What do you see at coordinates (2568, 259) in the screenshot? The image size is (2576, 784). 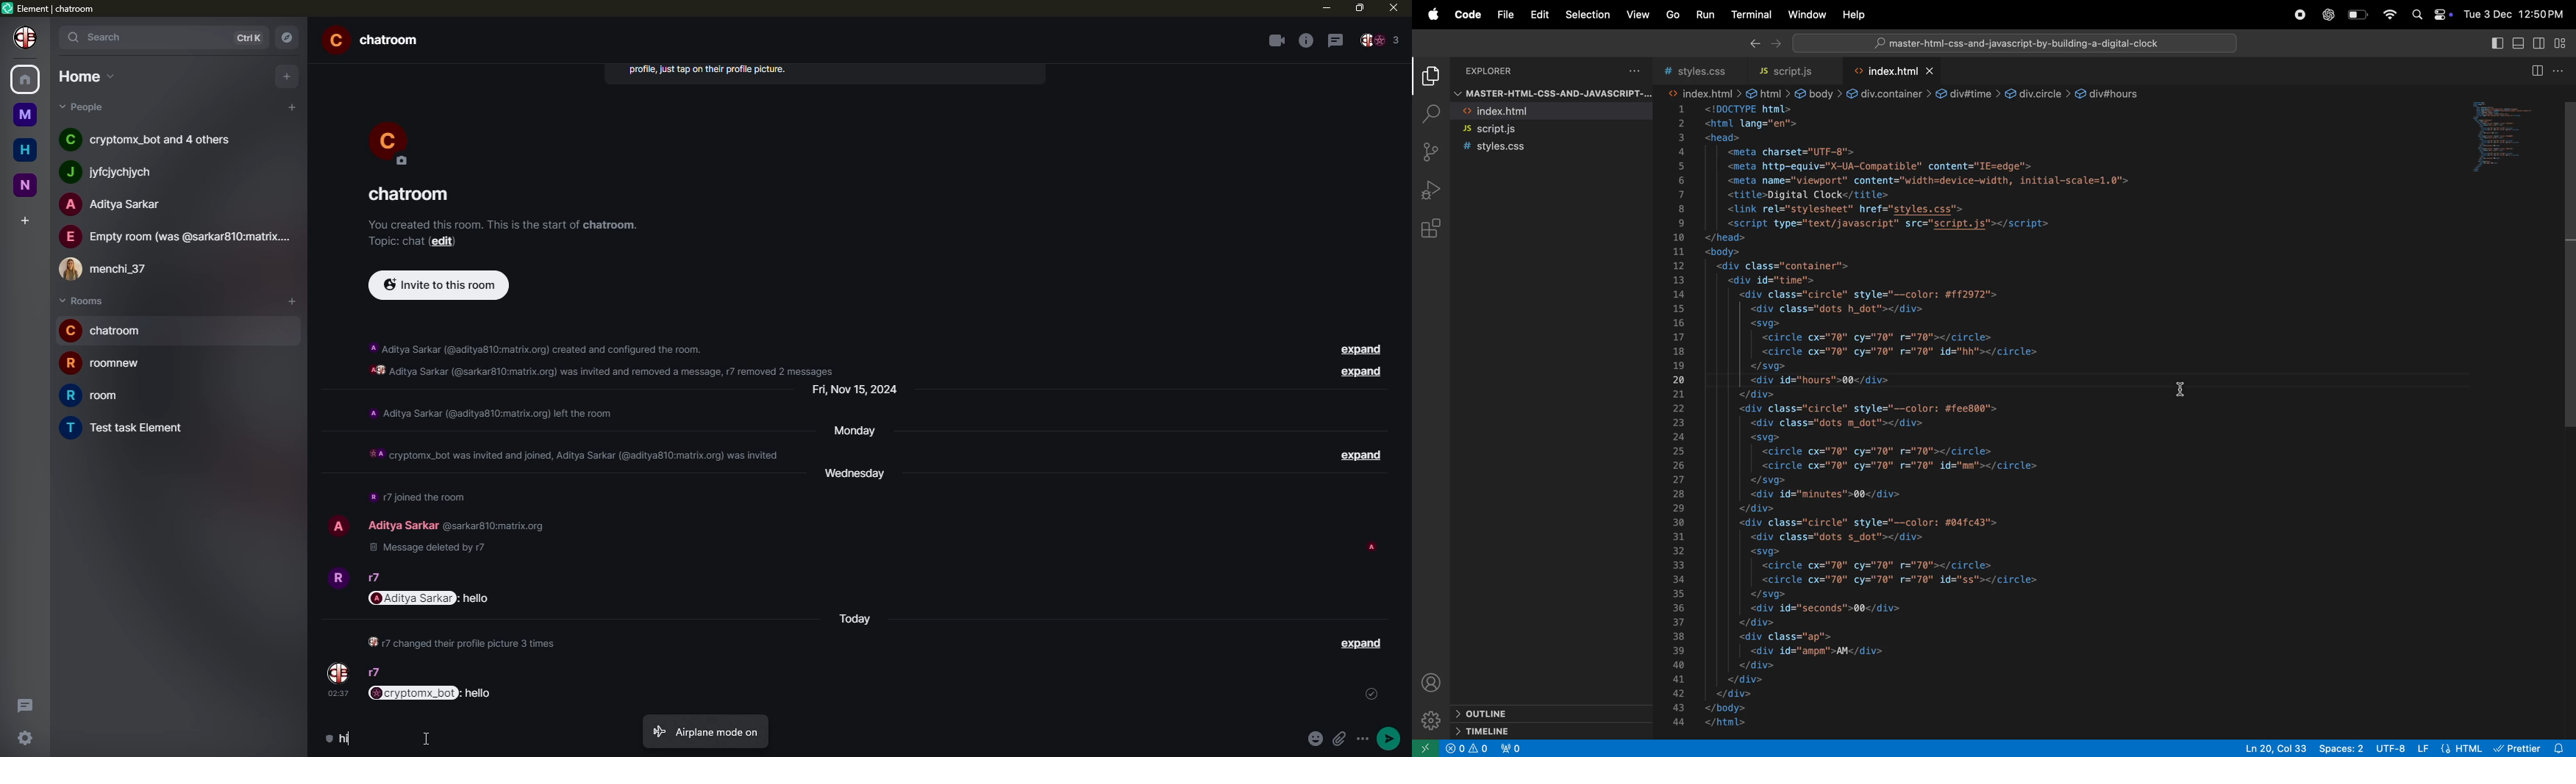 I see `vertical scroll bar` at bounding box center [2568, 259].